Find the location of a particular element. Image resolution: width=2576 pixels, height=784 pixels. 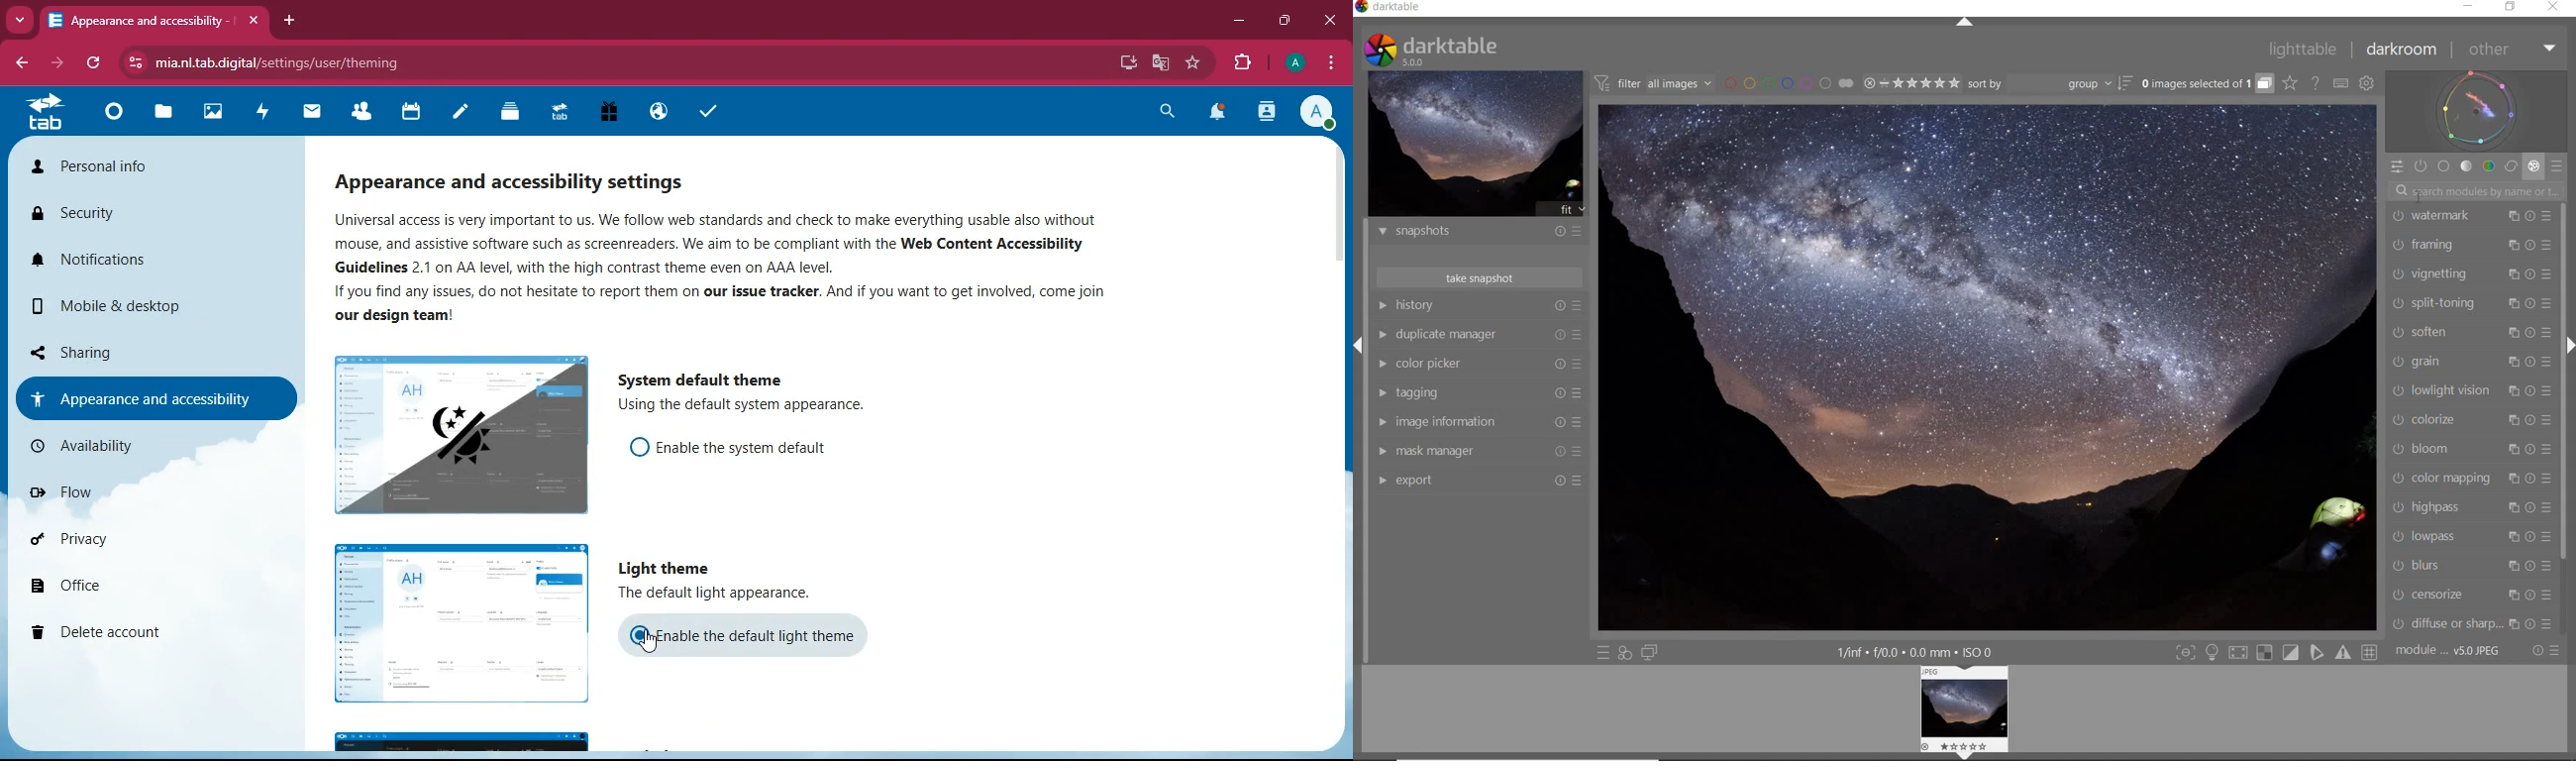

TAGGING is located at coordinates (1378, 393).